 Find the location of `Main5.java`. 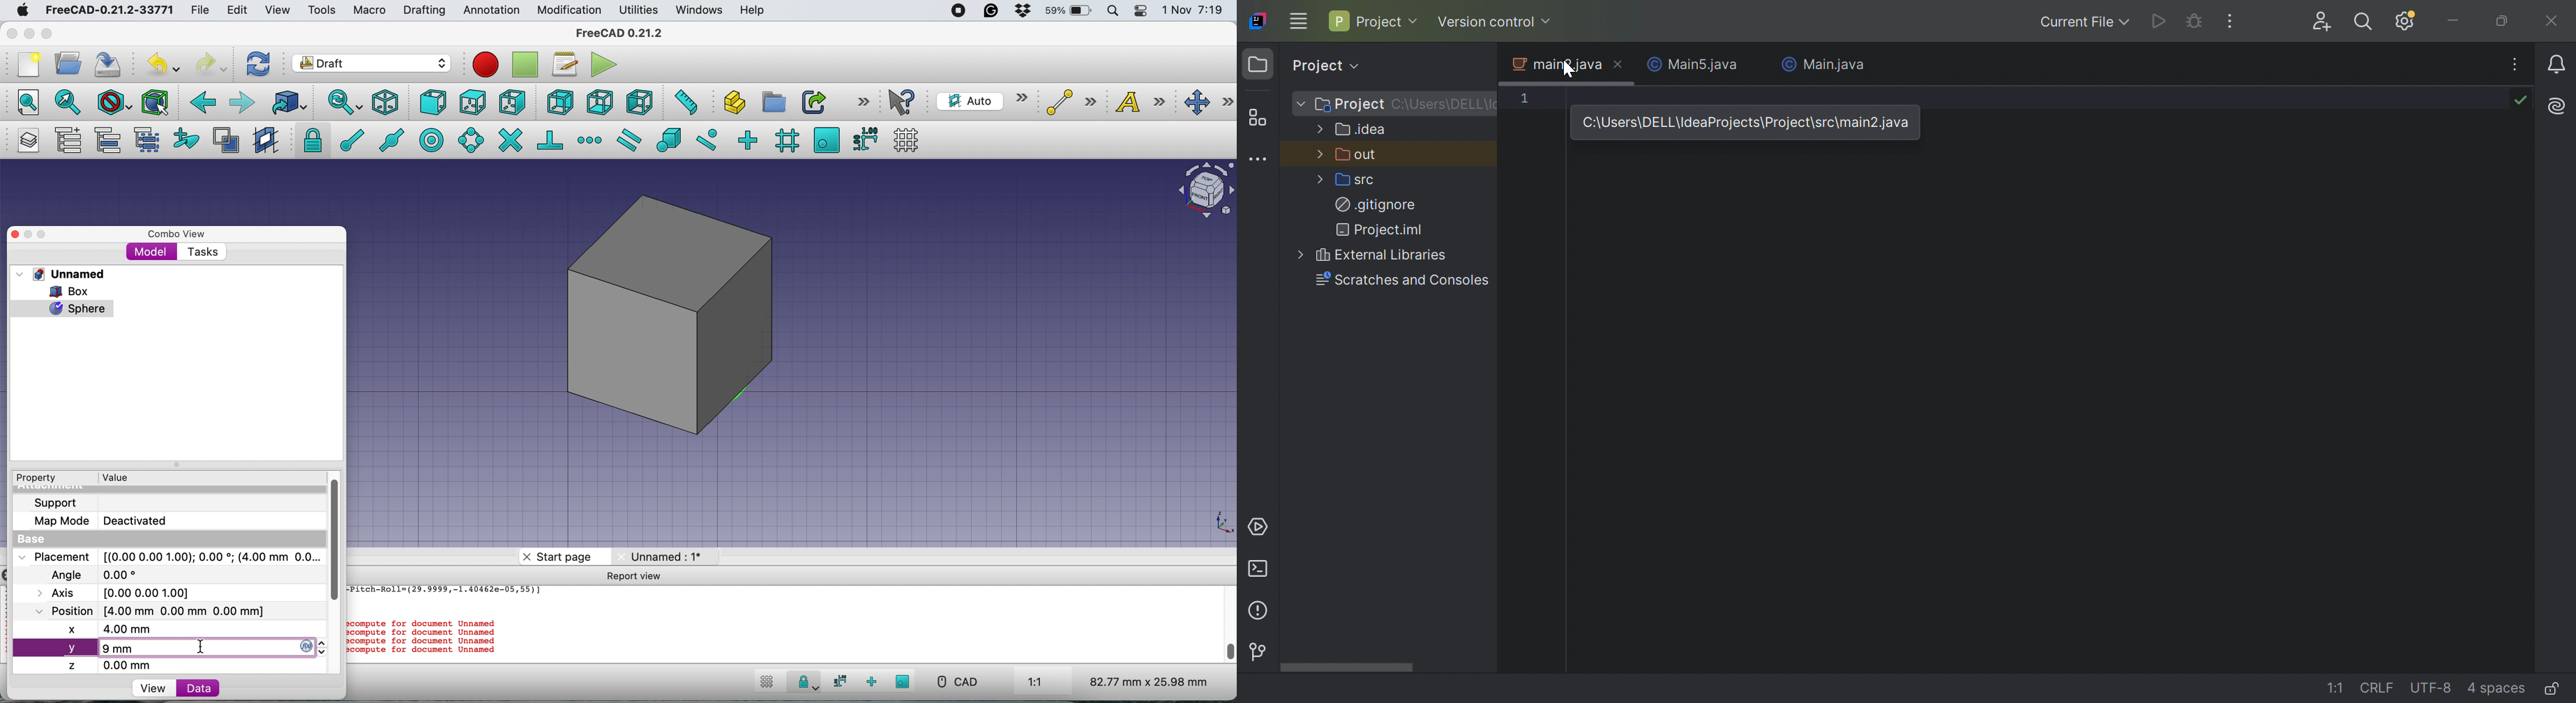

Main5.java is located at coordinates (1694, 63).